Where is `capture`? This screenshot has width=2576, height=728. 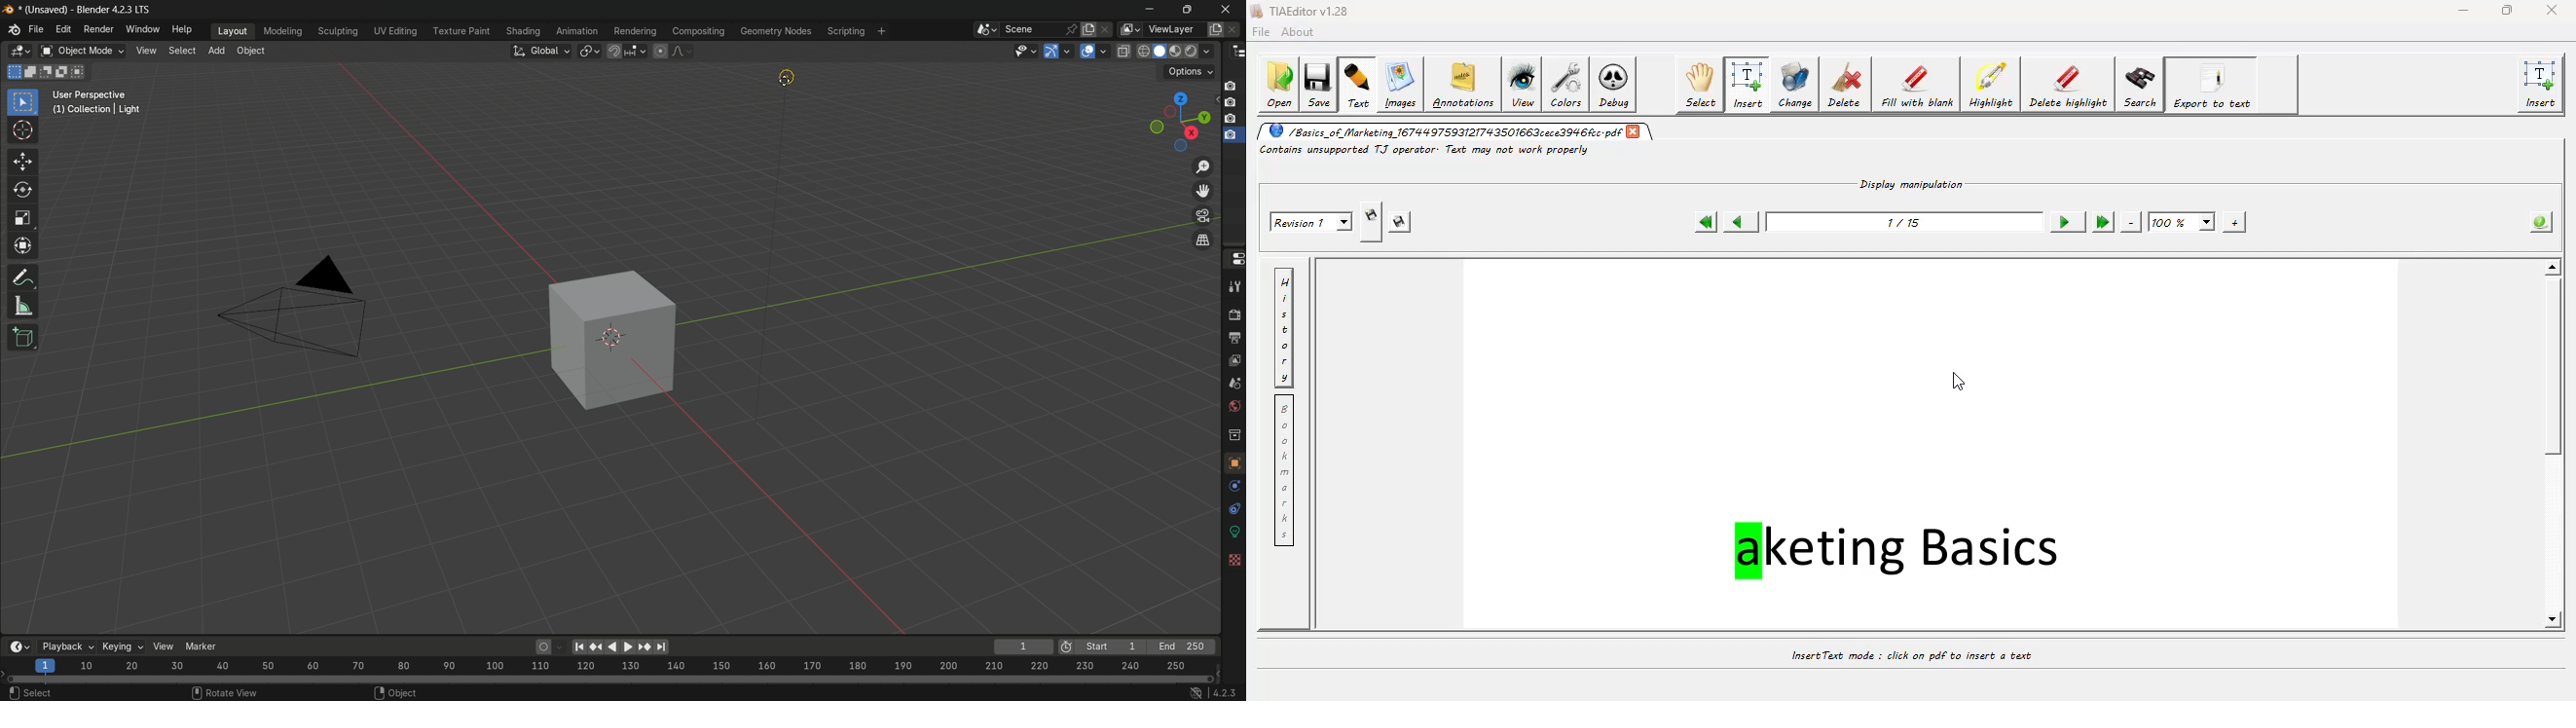 capture is located at coordinates (1231, 139).